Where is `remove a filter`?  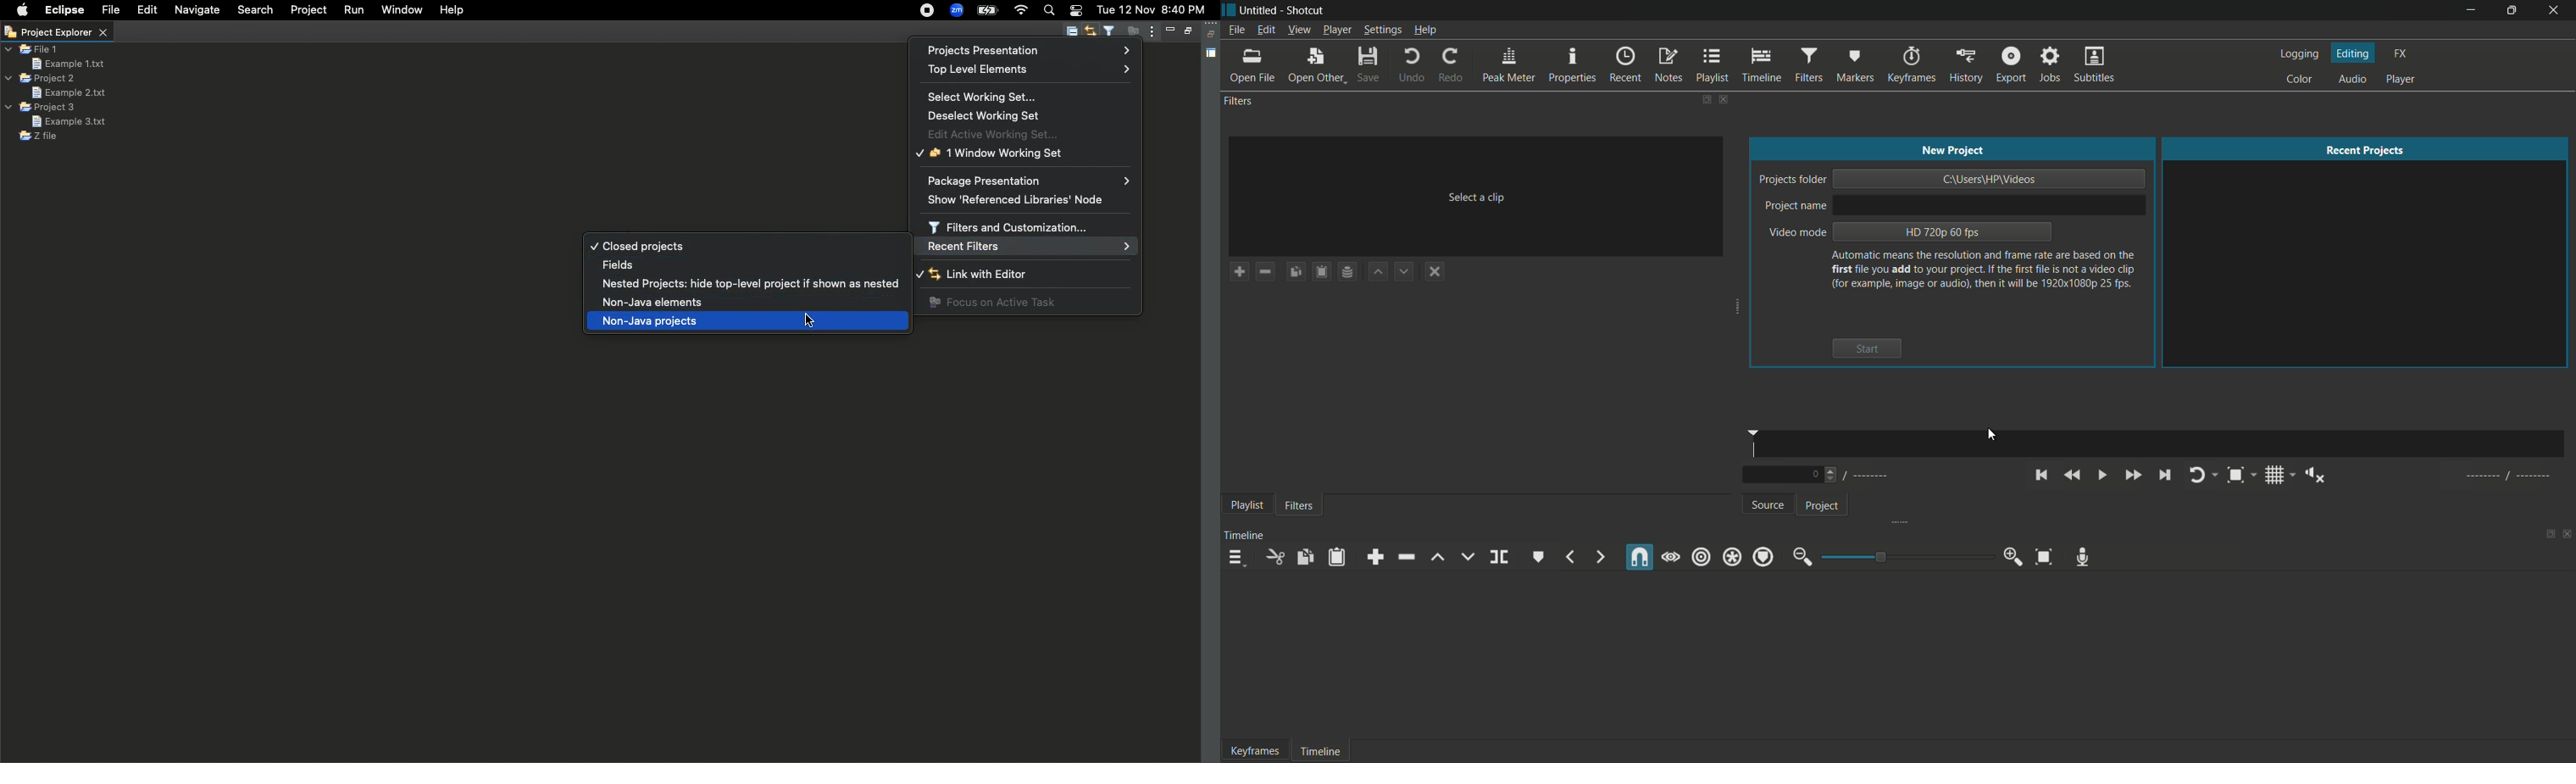
remove a filter is located at coordinates (1265, 271).